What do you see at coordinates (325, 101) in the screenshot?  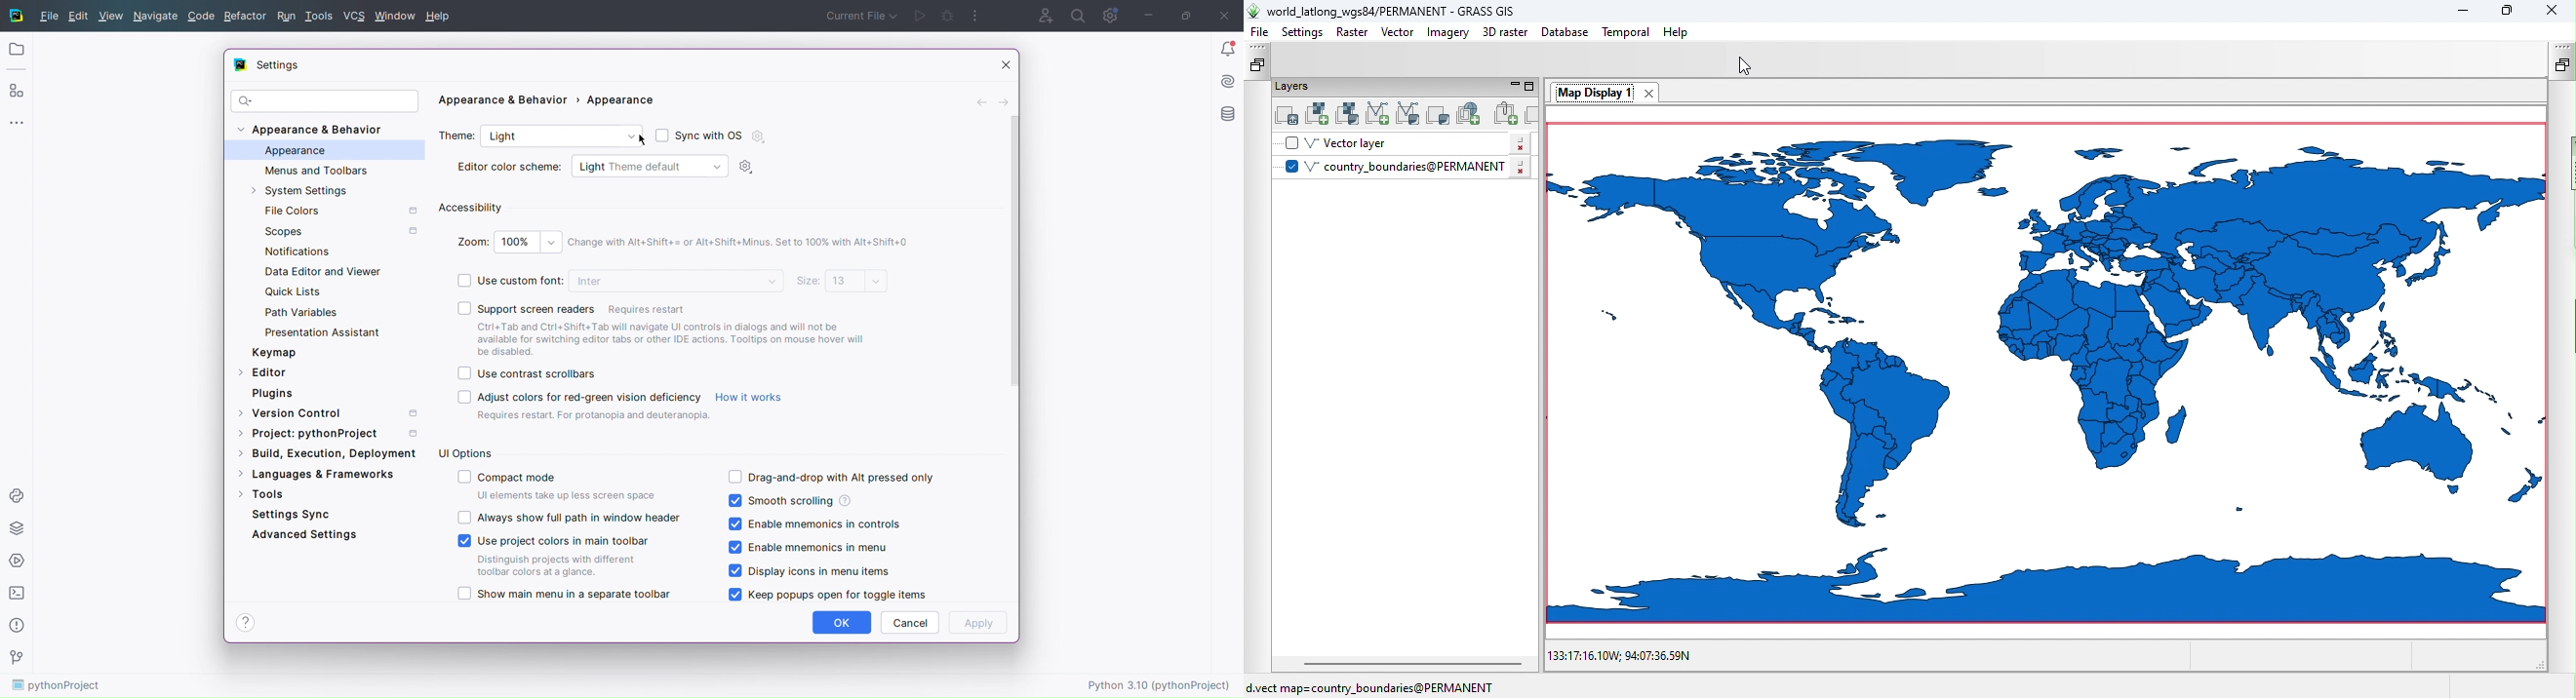 I see `Search Bar` at bounding box center [325, 101].